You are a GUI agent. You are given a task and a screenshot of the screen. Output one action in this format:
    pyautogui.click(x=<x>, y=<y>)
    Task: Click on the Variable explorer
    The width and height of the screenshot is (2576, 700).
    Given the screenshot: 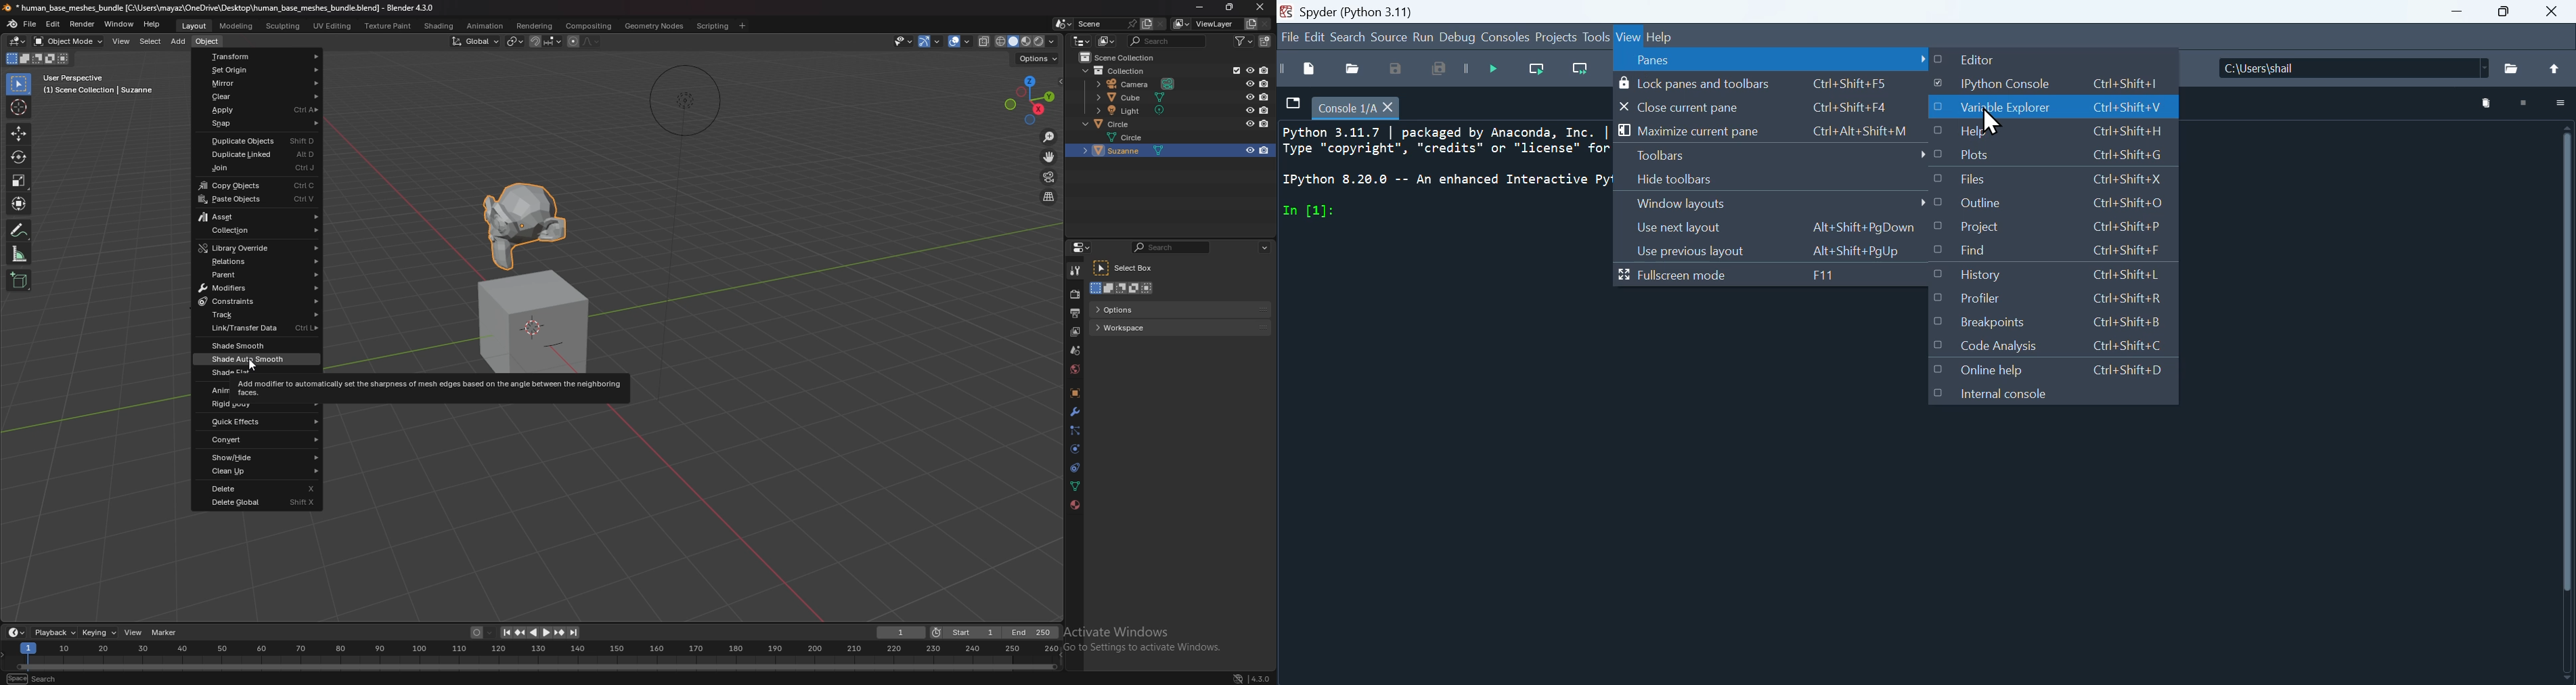 What is the action you would take?
    pyautogui.click(x=2047, y=107)
    